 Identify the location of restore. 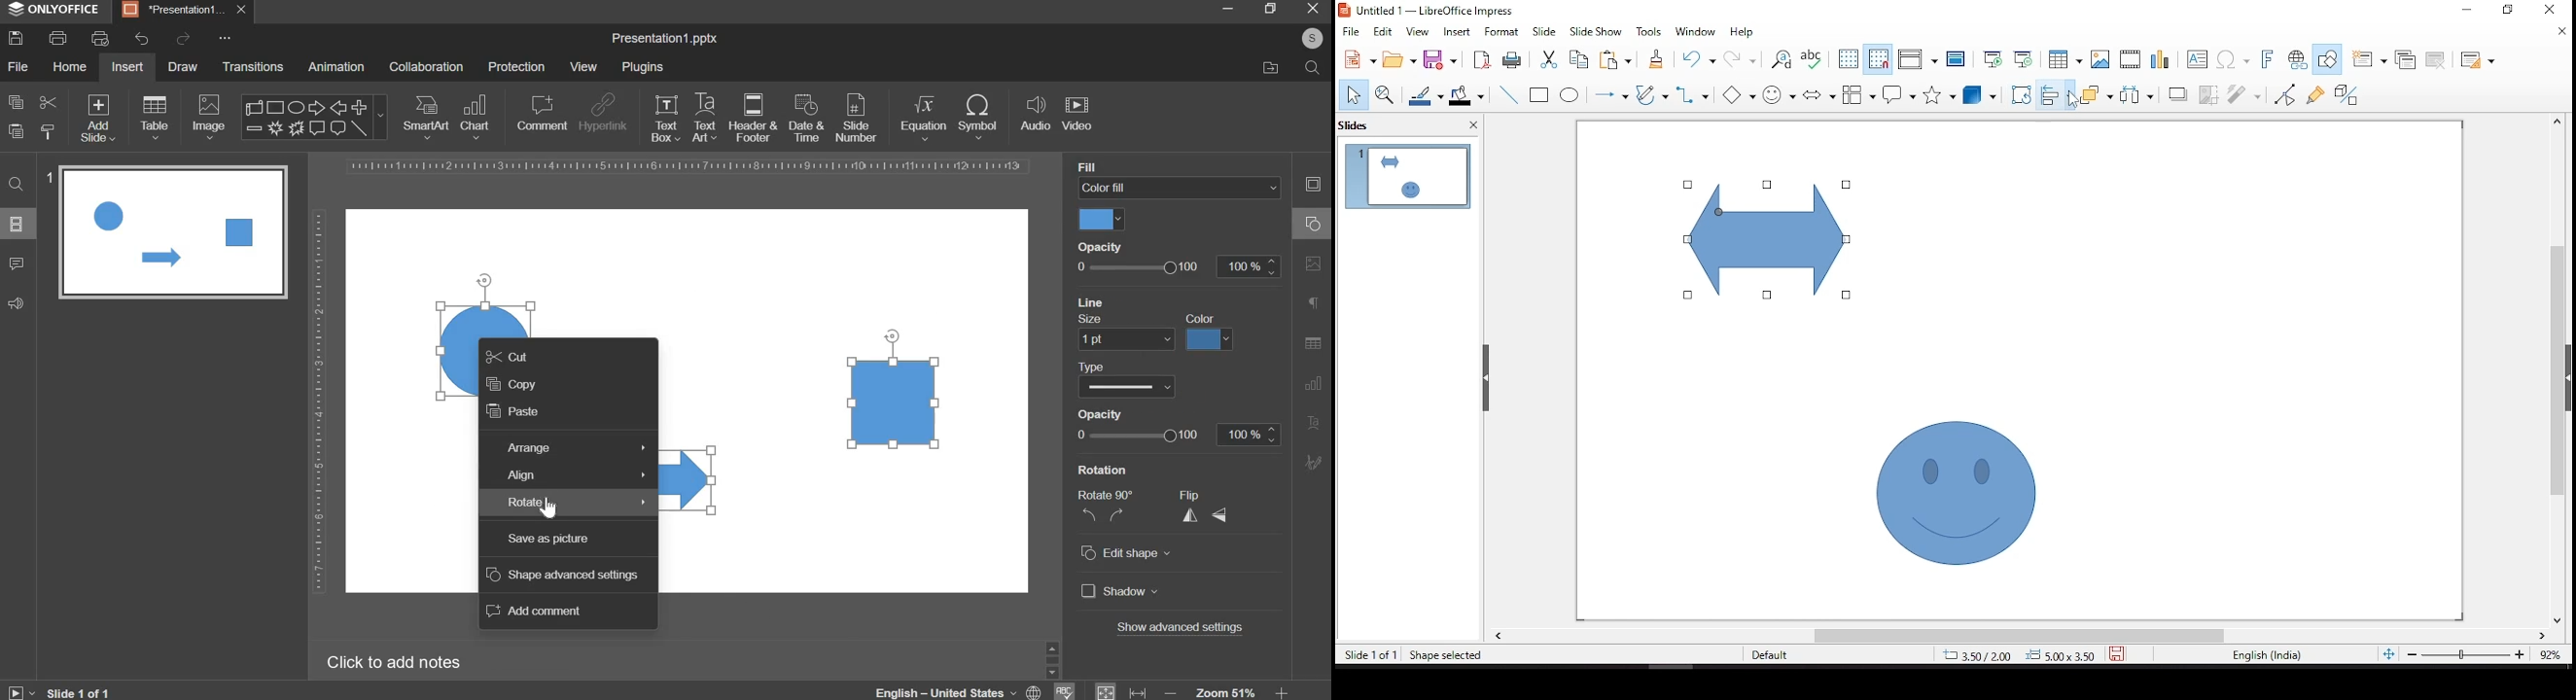
(2466, 11).